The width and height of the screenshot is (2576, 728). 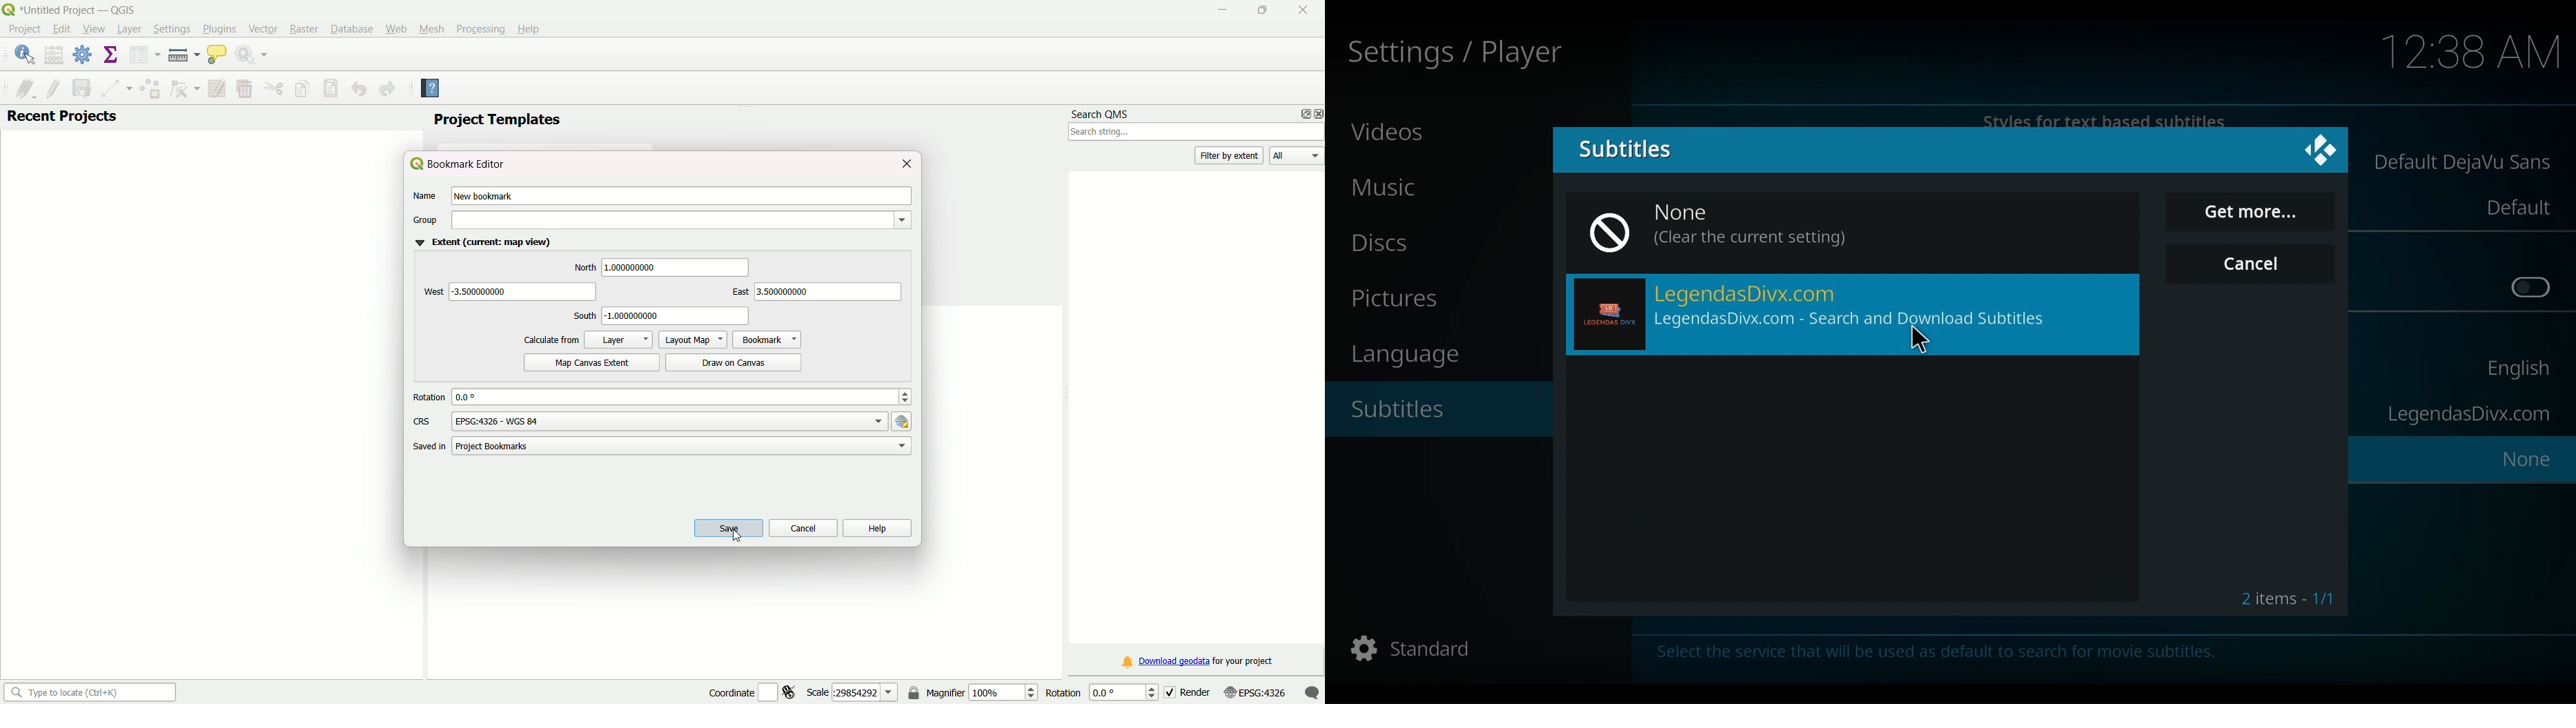 I want to click on filter, so click(x=1231, y=155).